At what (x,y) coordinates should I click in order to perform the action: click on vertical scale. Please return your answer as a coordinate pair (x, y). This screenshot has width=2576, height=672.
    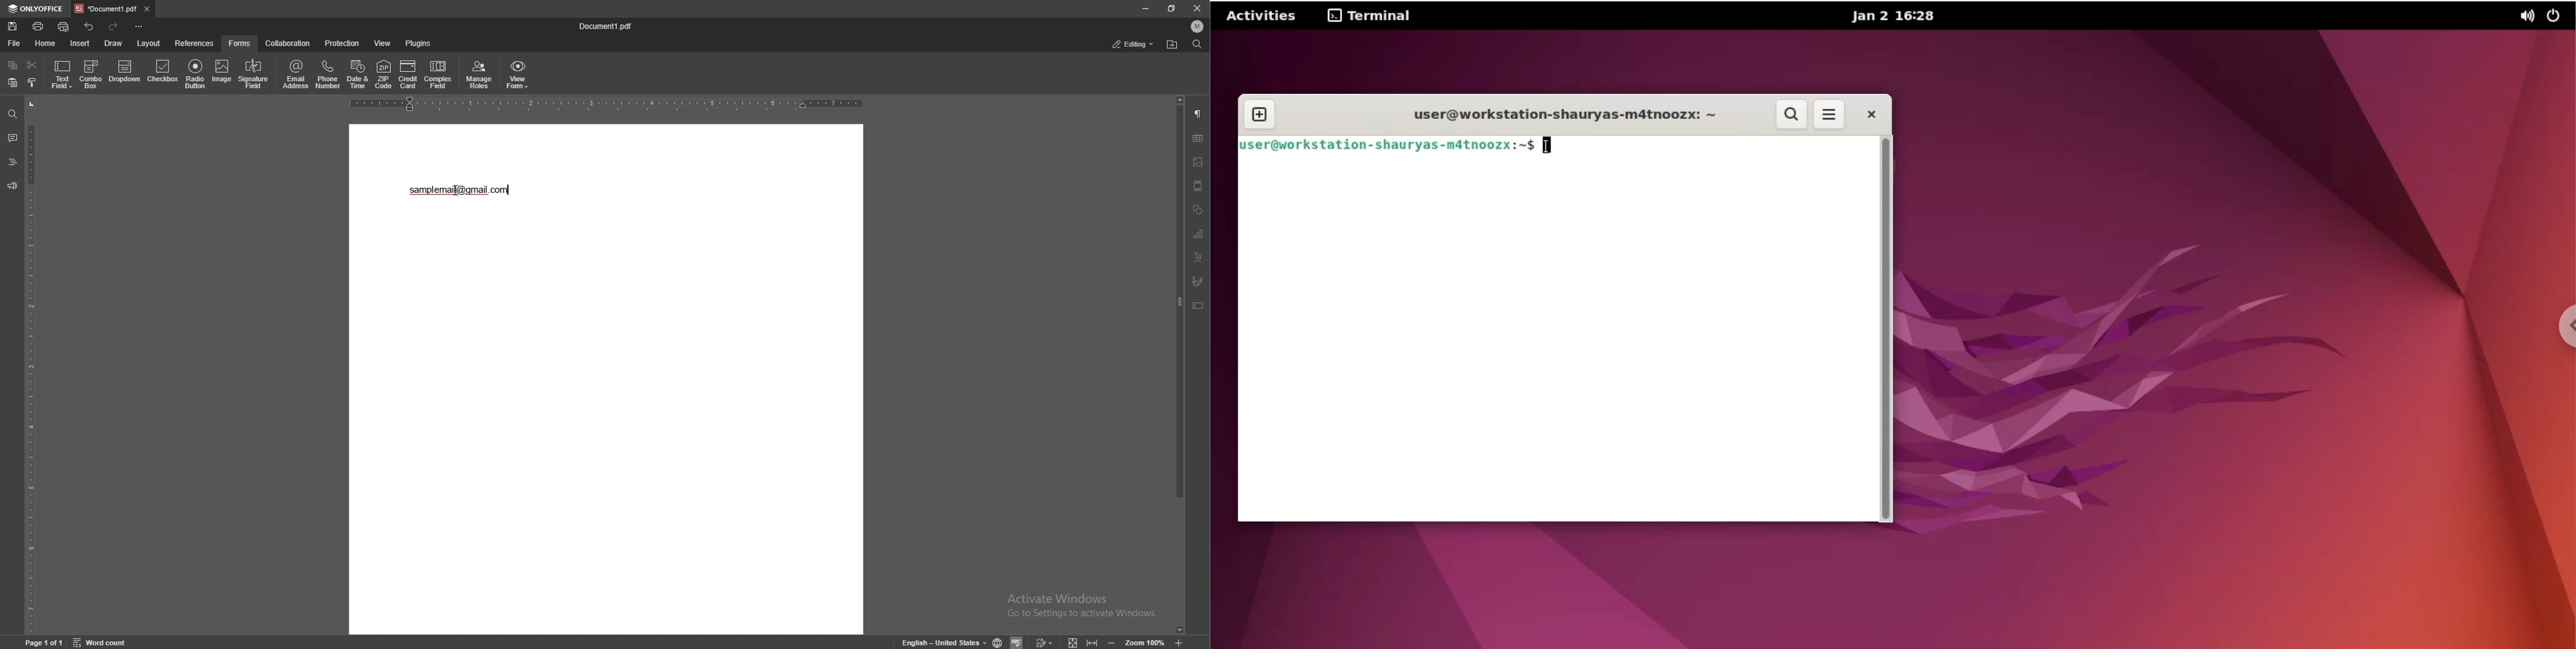
    Looking at the image, I should click on (31, 365).